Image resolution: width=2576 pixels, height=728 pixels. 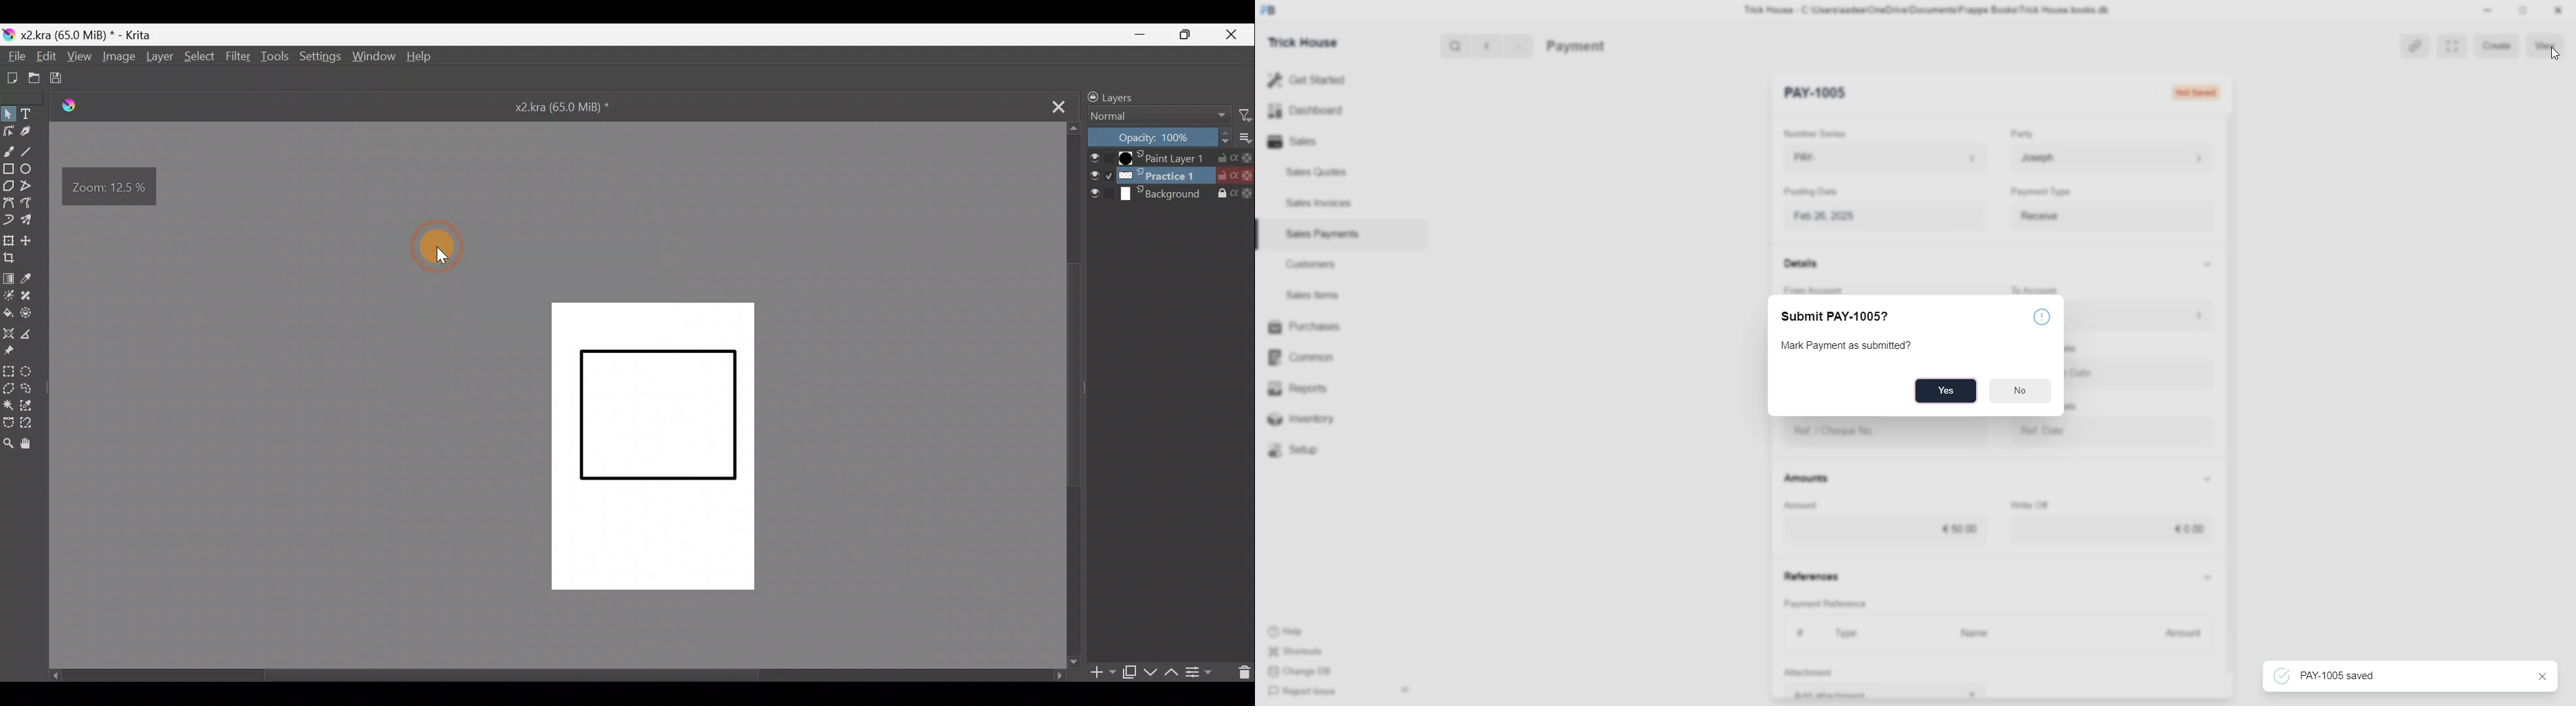 I want to click on Get Started, so click(x=1307, y=81).